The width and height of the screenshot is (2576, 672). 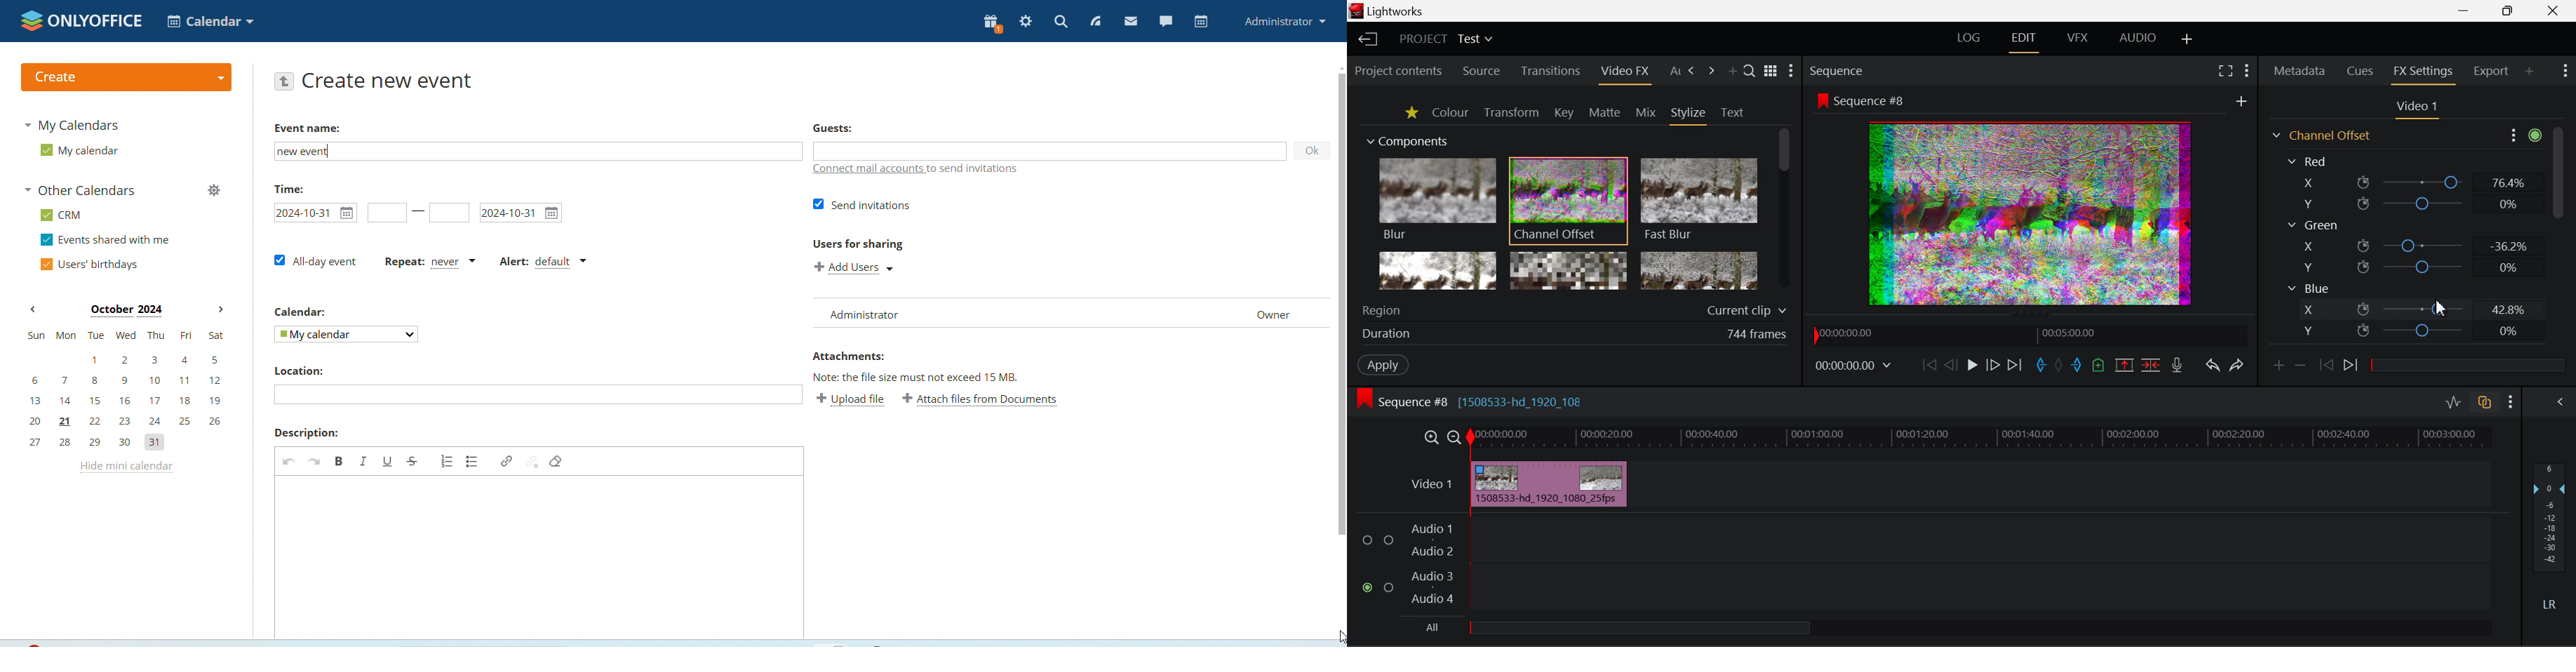 I want to click on Go Forward, so click(x=1994, y=366).